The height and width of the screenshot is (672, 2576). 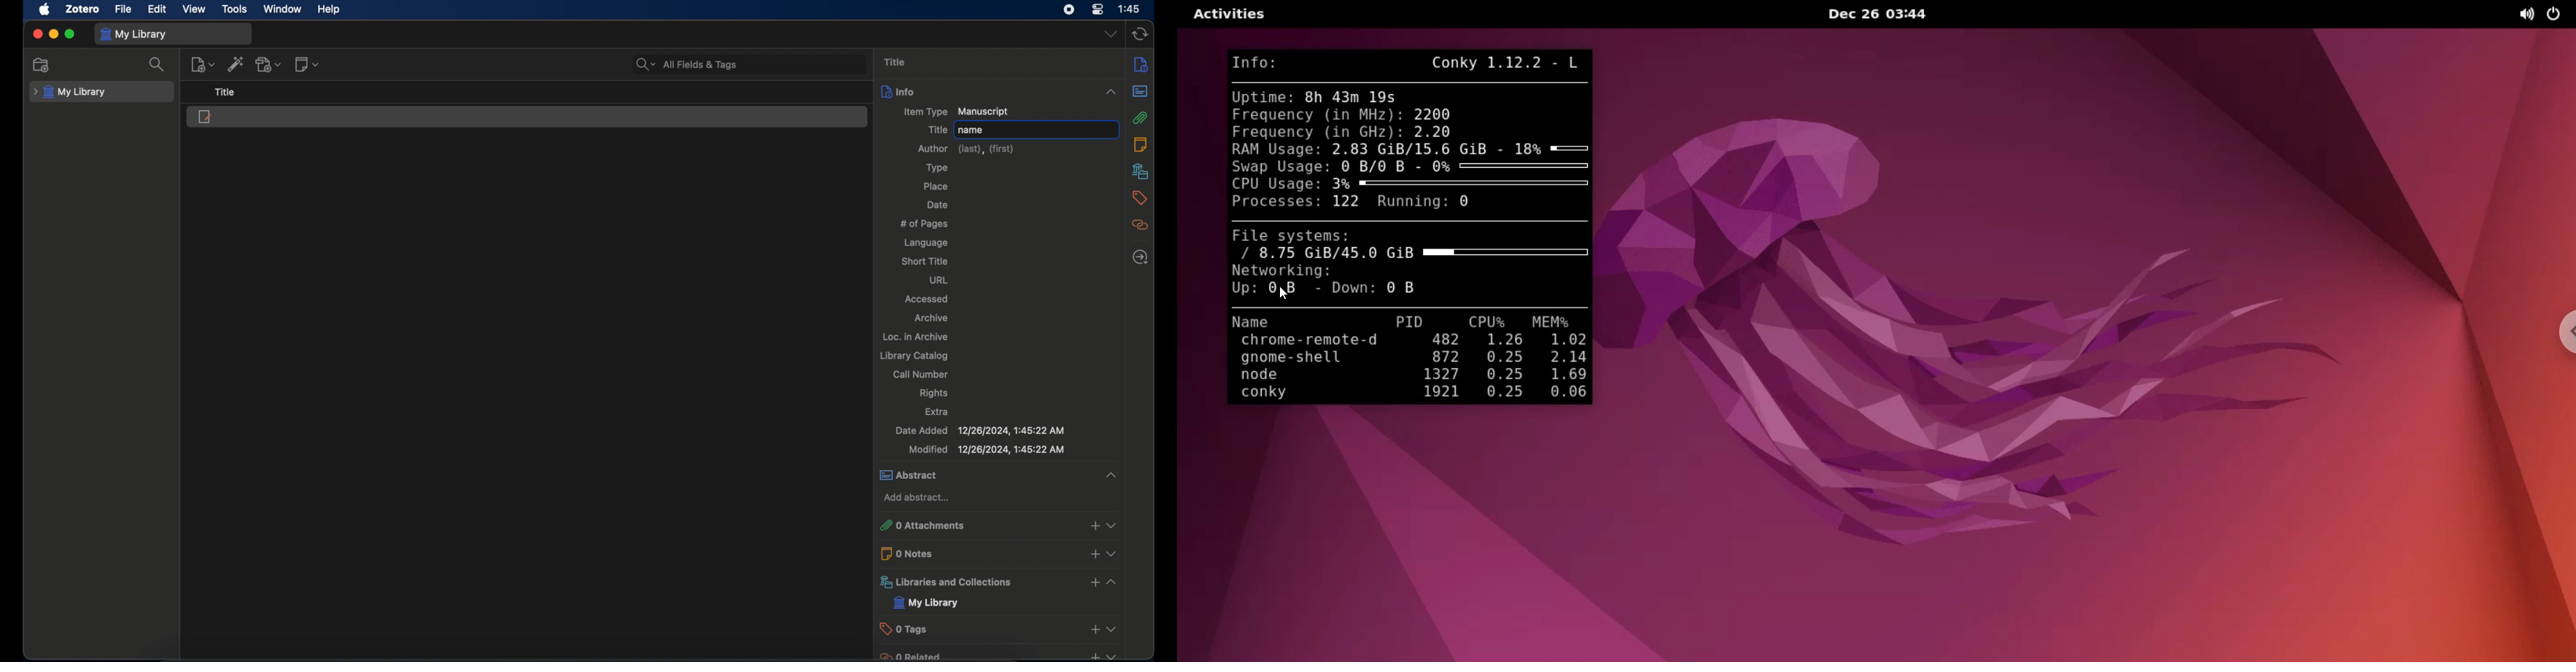 What do you see at coordinates (979, 431) in the screenshot?
I see `date added 12/26/2024, 1:45:22 AM` at bounding box center [979, 431].